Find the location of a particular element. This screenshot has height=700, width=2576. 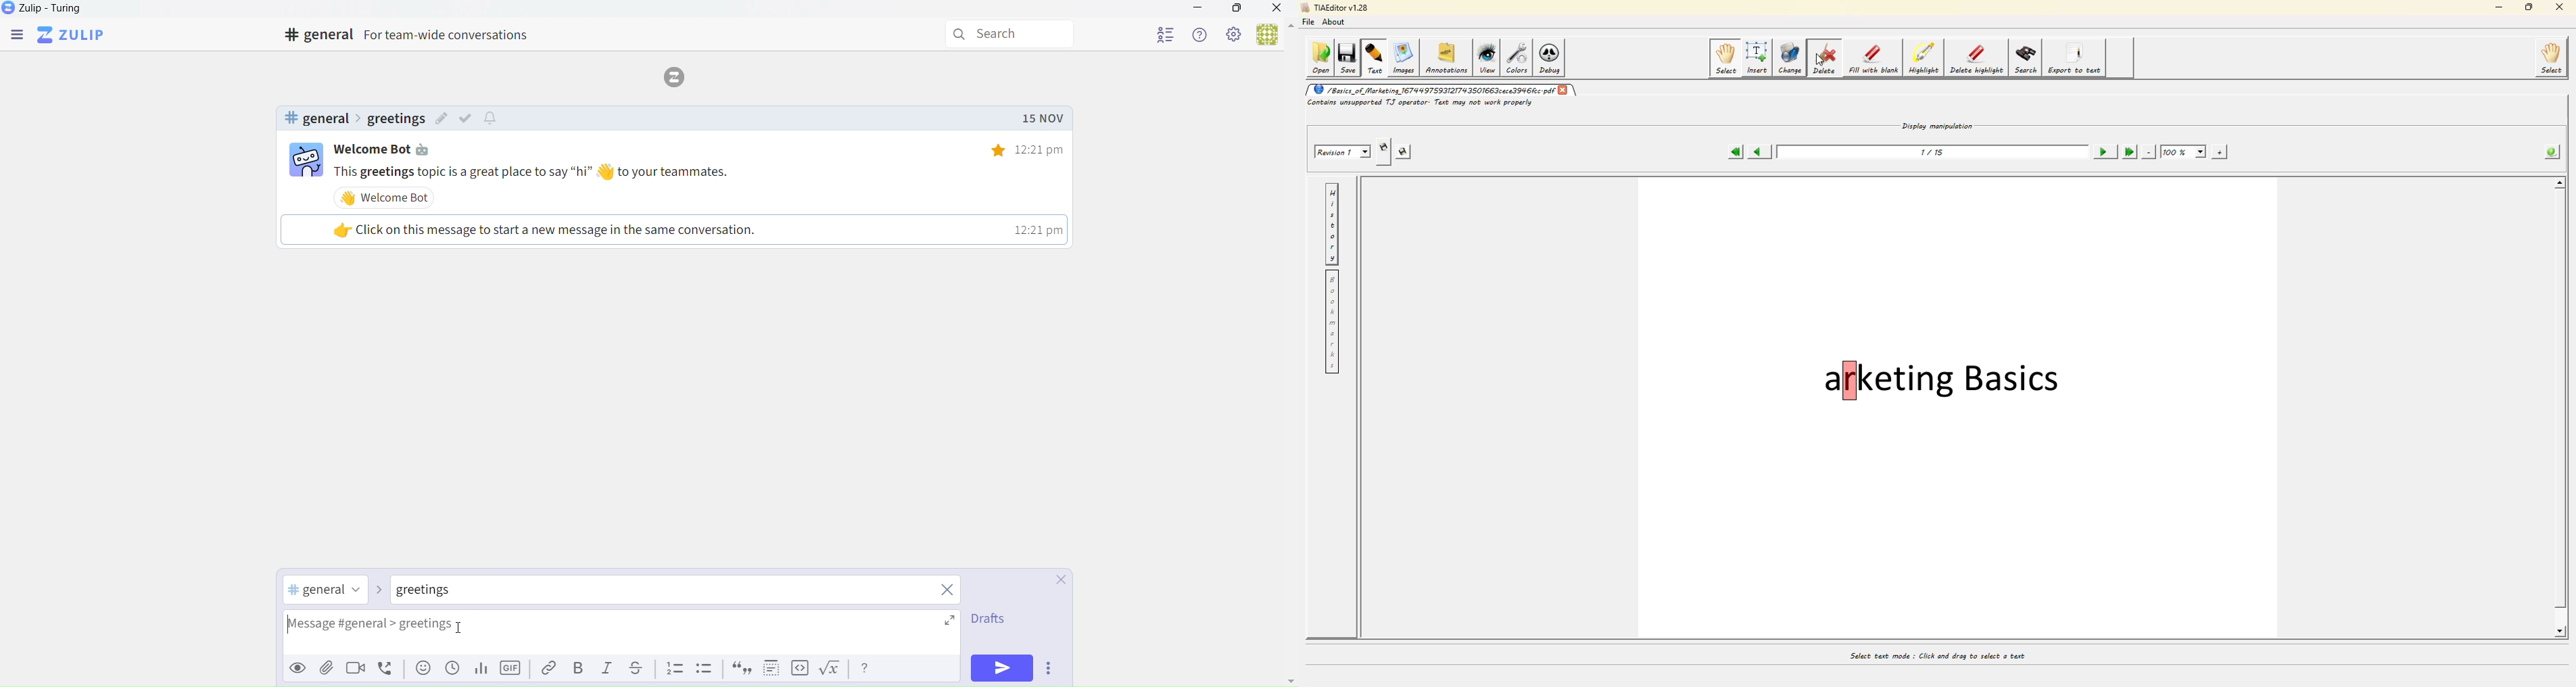

Settings is located at coordinates (1235, 35).